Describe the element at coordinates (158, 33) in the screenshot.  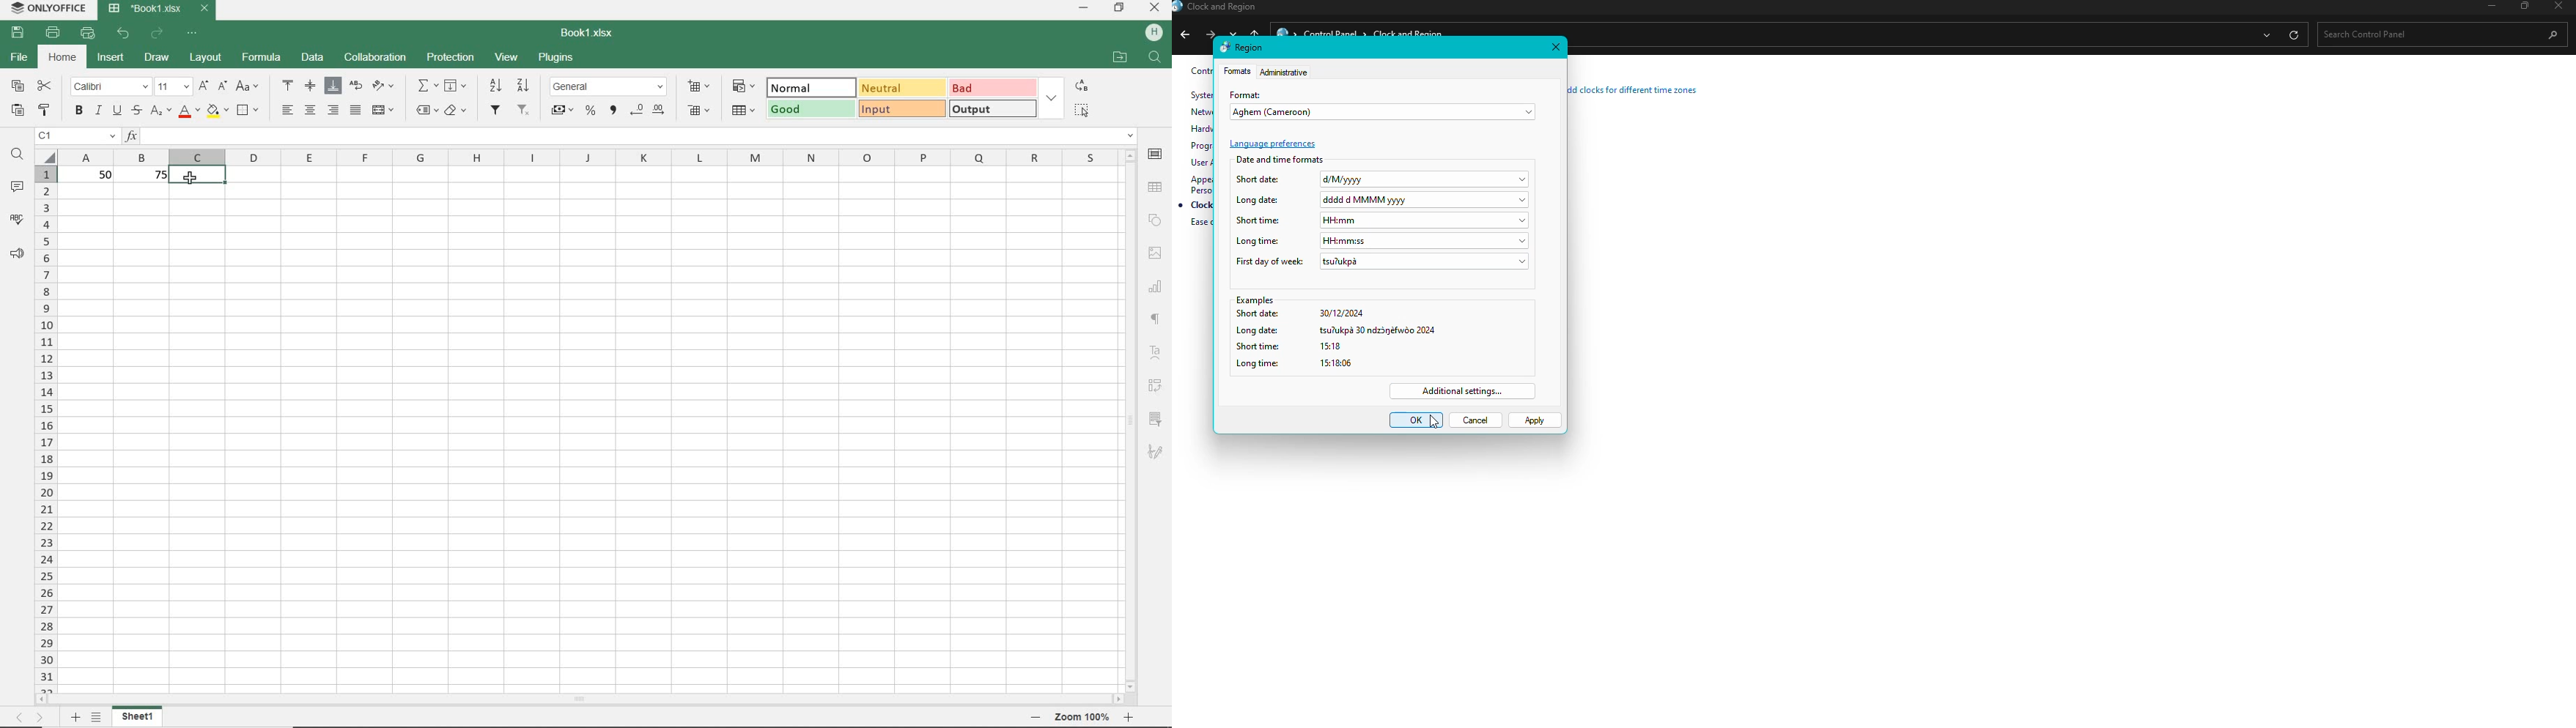
I see `redo` at that location.